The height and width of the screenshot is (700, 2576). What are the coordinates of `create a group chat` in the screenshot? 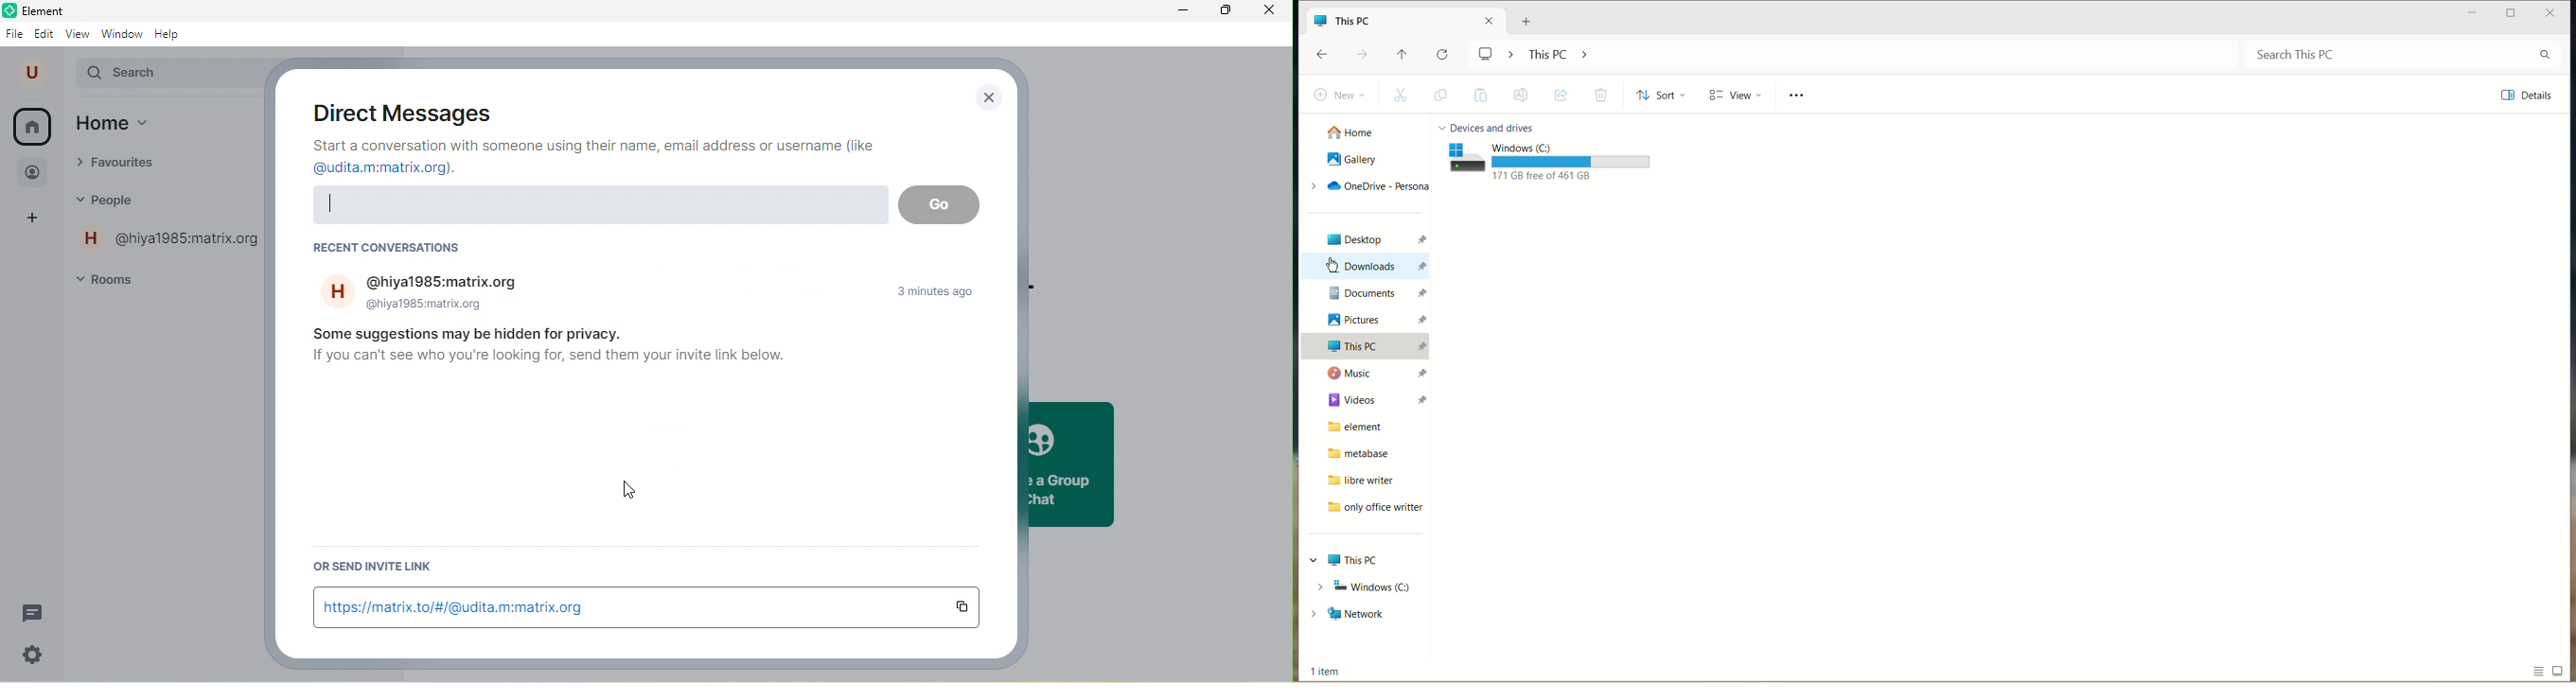 It's located at (1068, 464).